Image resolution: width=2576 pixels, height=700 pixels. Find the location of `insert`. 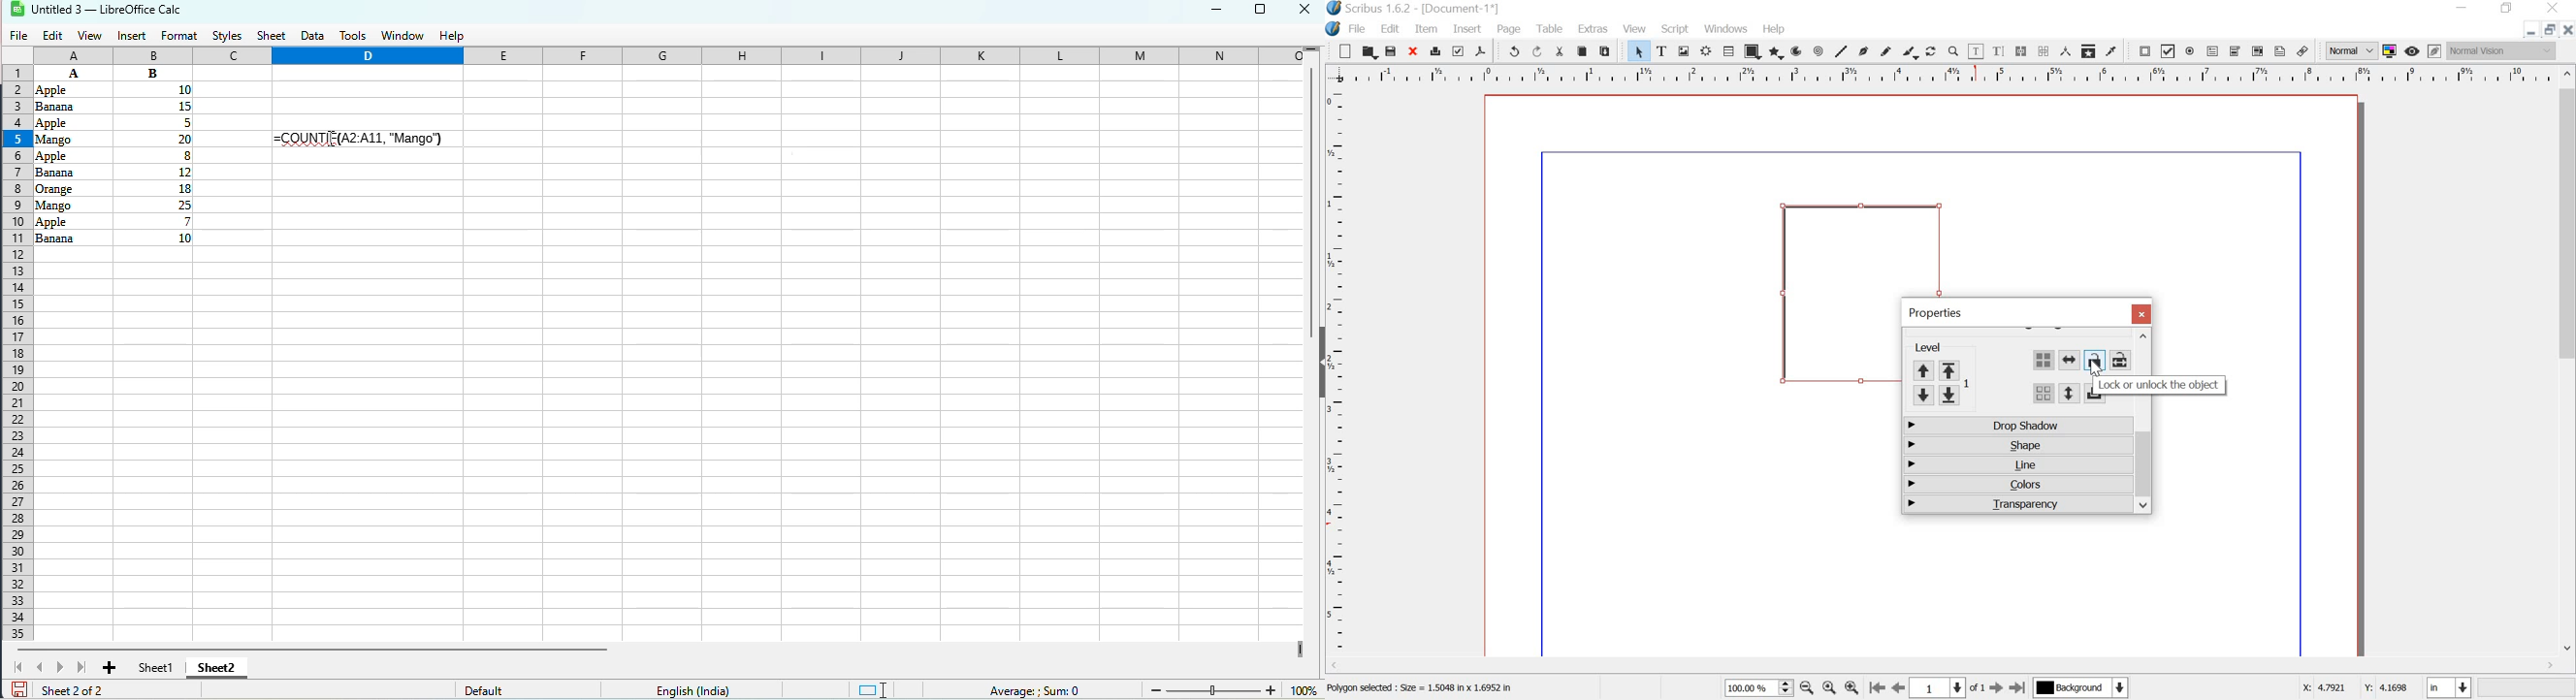

insert is located at coordinates (131, 36).